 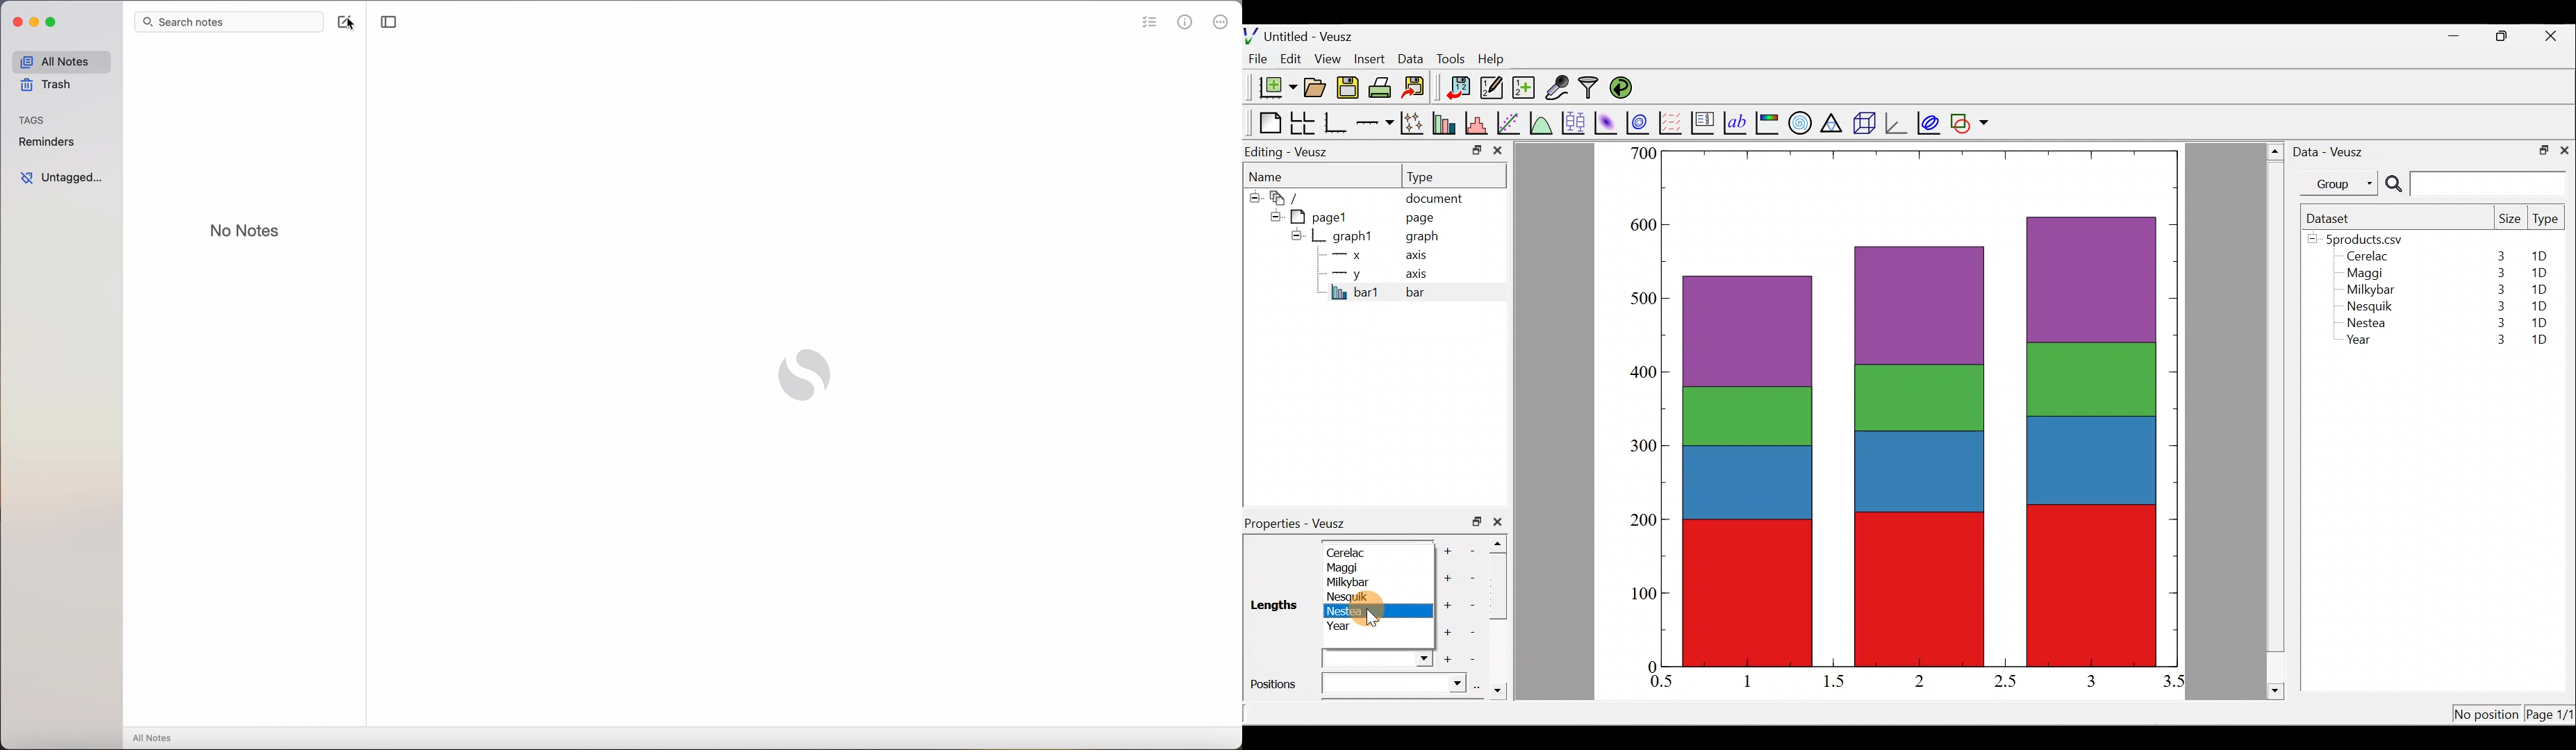 What do you see at coordinates (1345, 567) in the screenshot?
I see `Maggi` at bounding box center [1345, 567].